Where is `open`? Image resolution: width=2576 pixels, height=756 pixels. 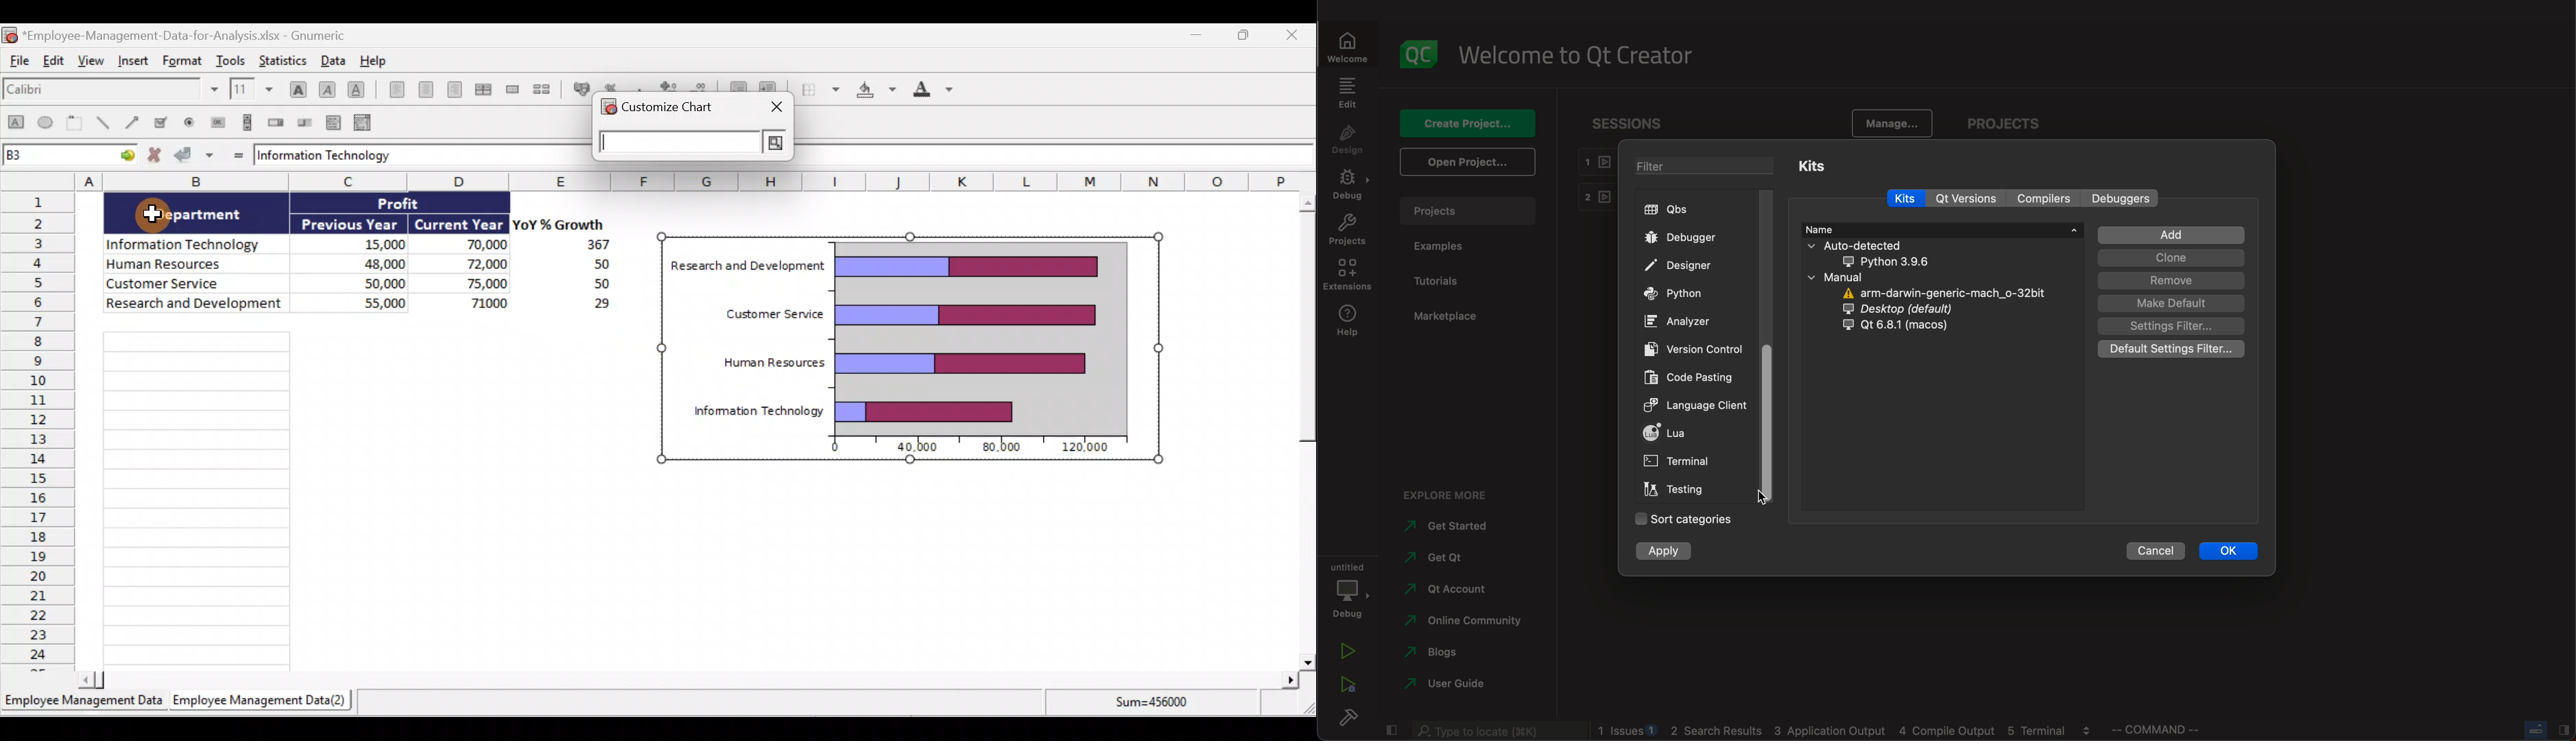 open is located at coordinates (1467, 160).